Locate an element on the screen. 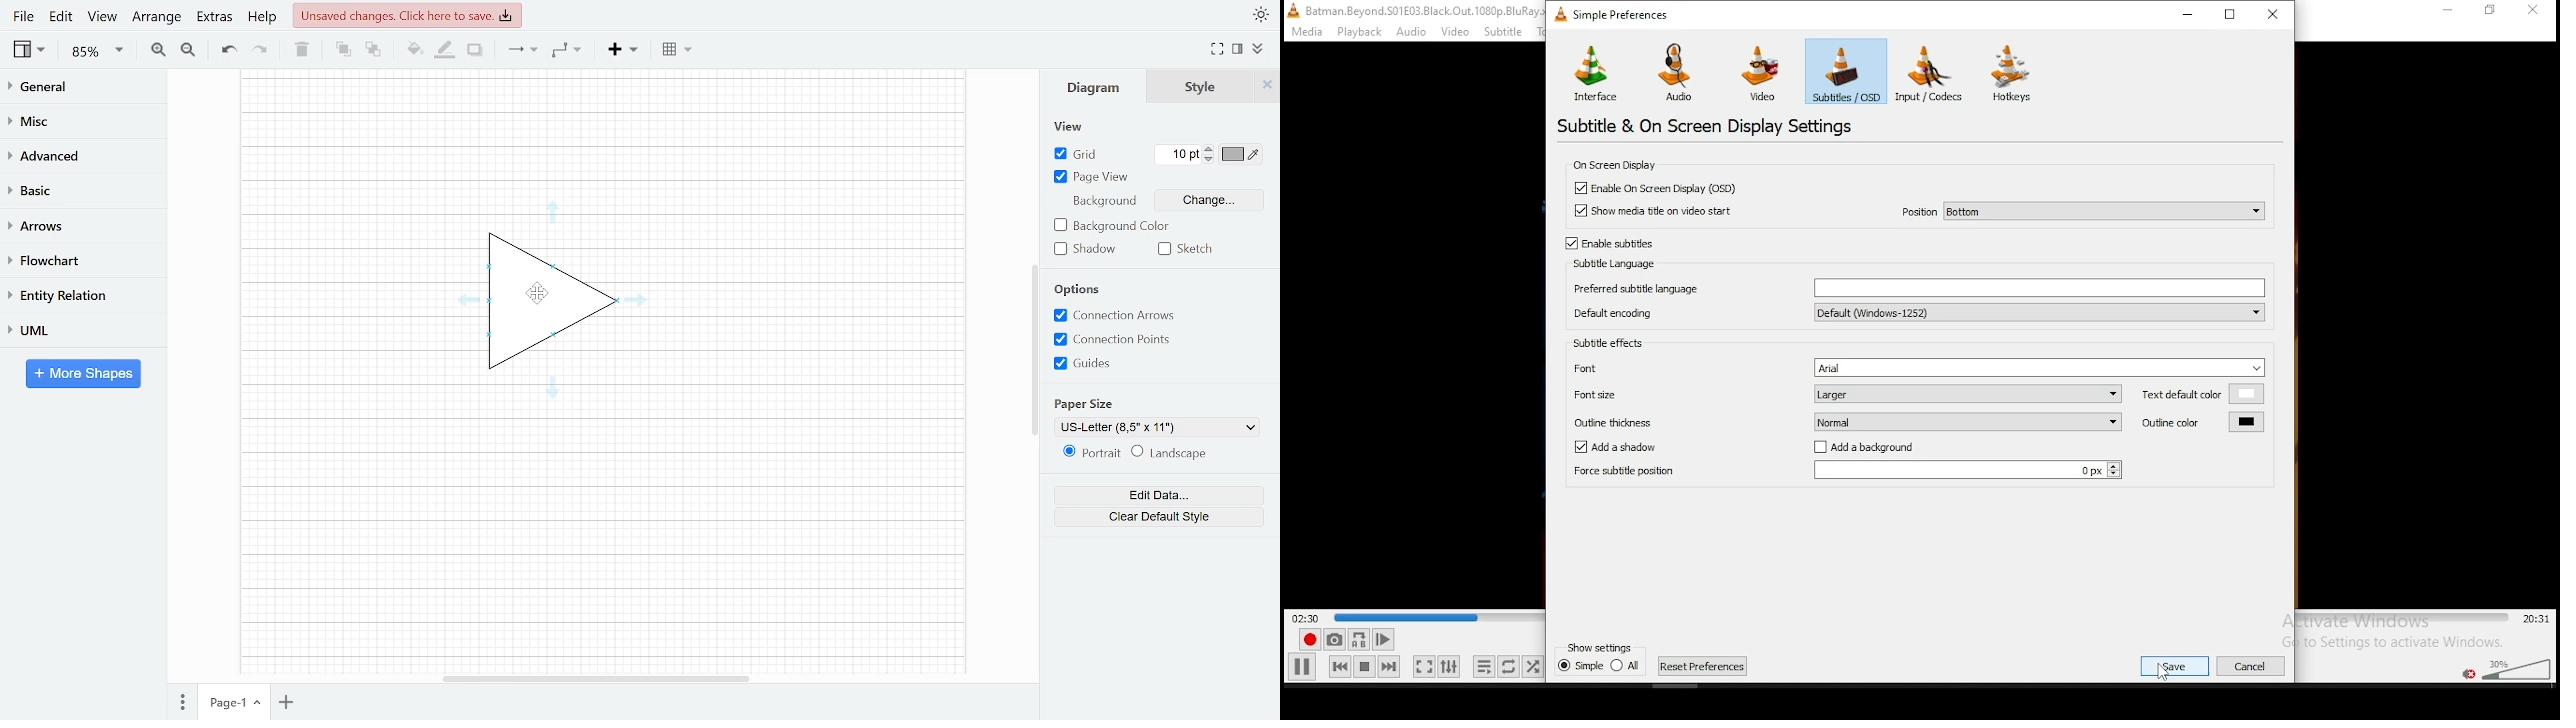 The image size is (2576, 728). paper size is located at coordinates (1084, 405).